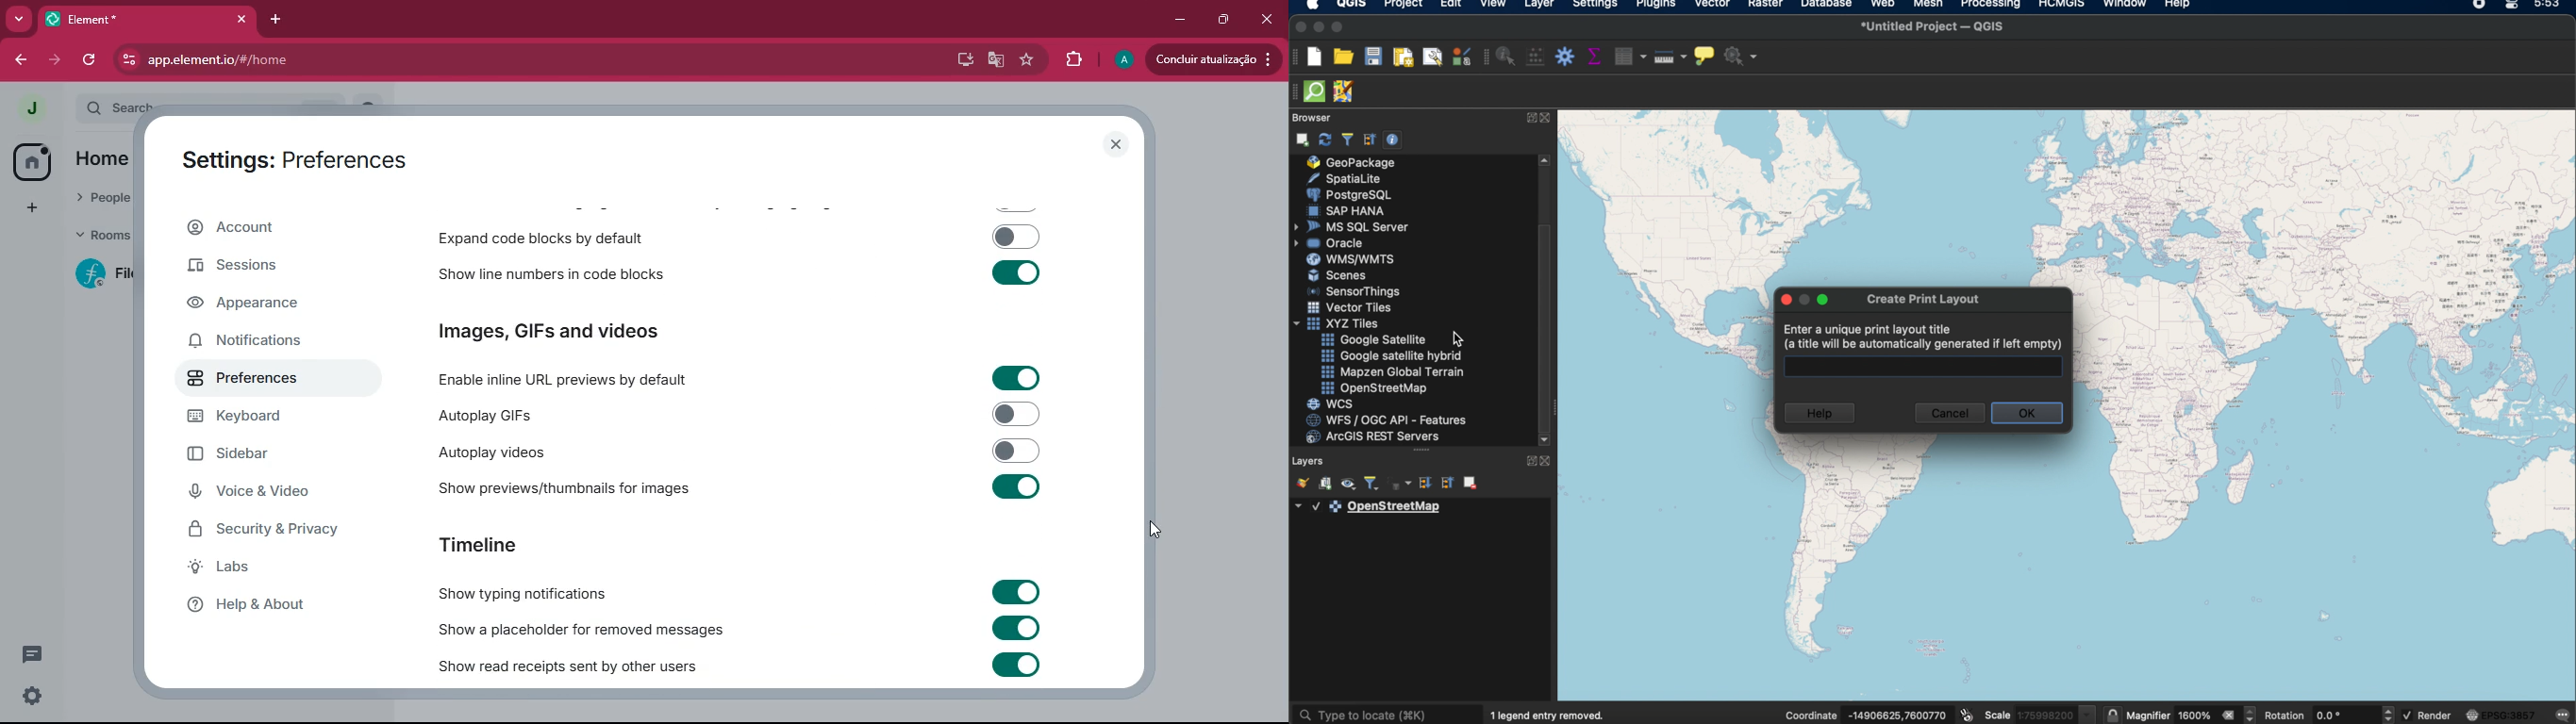 The image size is (2576, 728). What do you see at coordinates (1015, 590) in the screenshot?
I see `toggle on/off` at bounding box center [1015, 590].